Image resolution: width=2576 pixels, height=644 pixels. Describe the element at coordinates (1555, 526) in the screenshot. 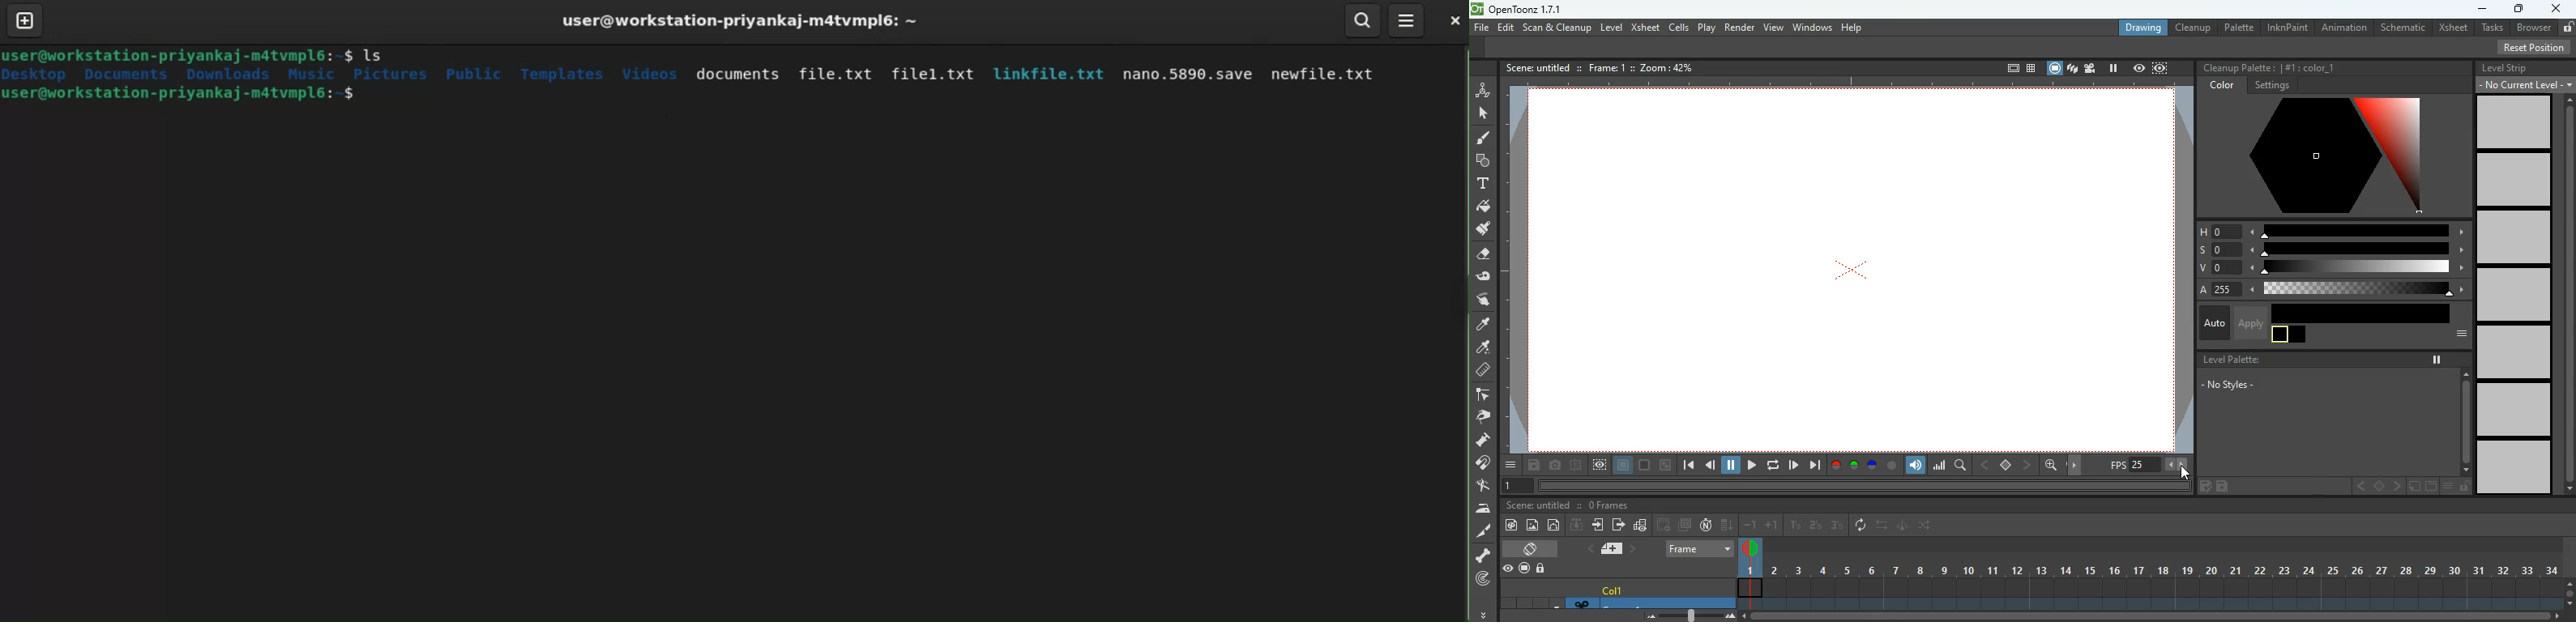

I see `edit` at that location.